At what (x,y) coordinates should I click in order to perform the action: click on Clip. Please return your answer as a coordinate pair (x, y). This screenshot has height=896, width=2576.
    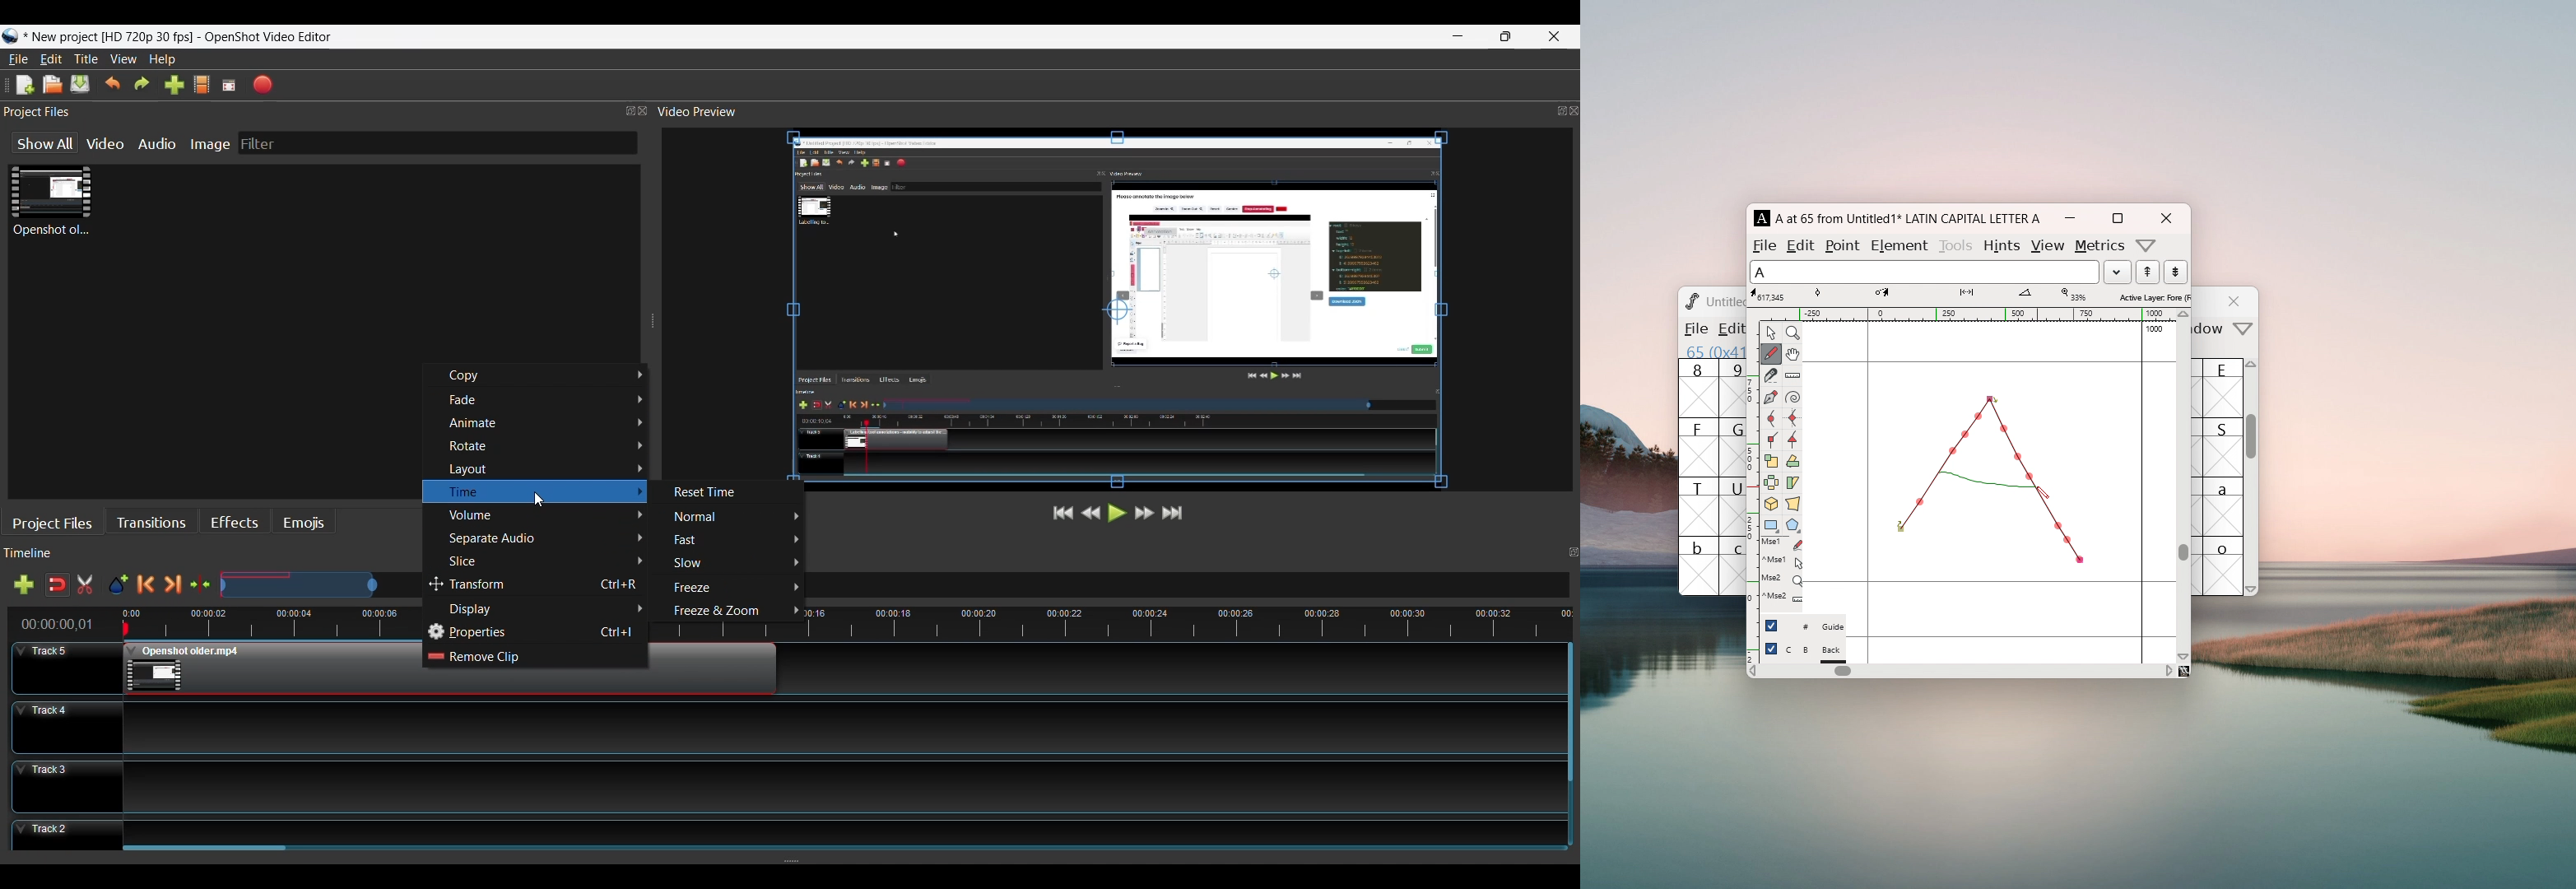
    Looking at the image, I should click on (50, 204).